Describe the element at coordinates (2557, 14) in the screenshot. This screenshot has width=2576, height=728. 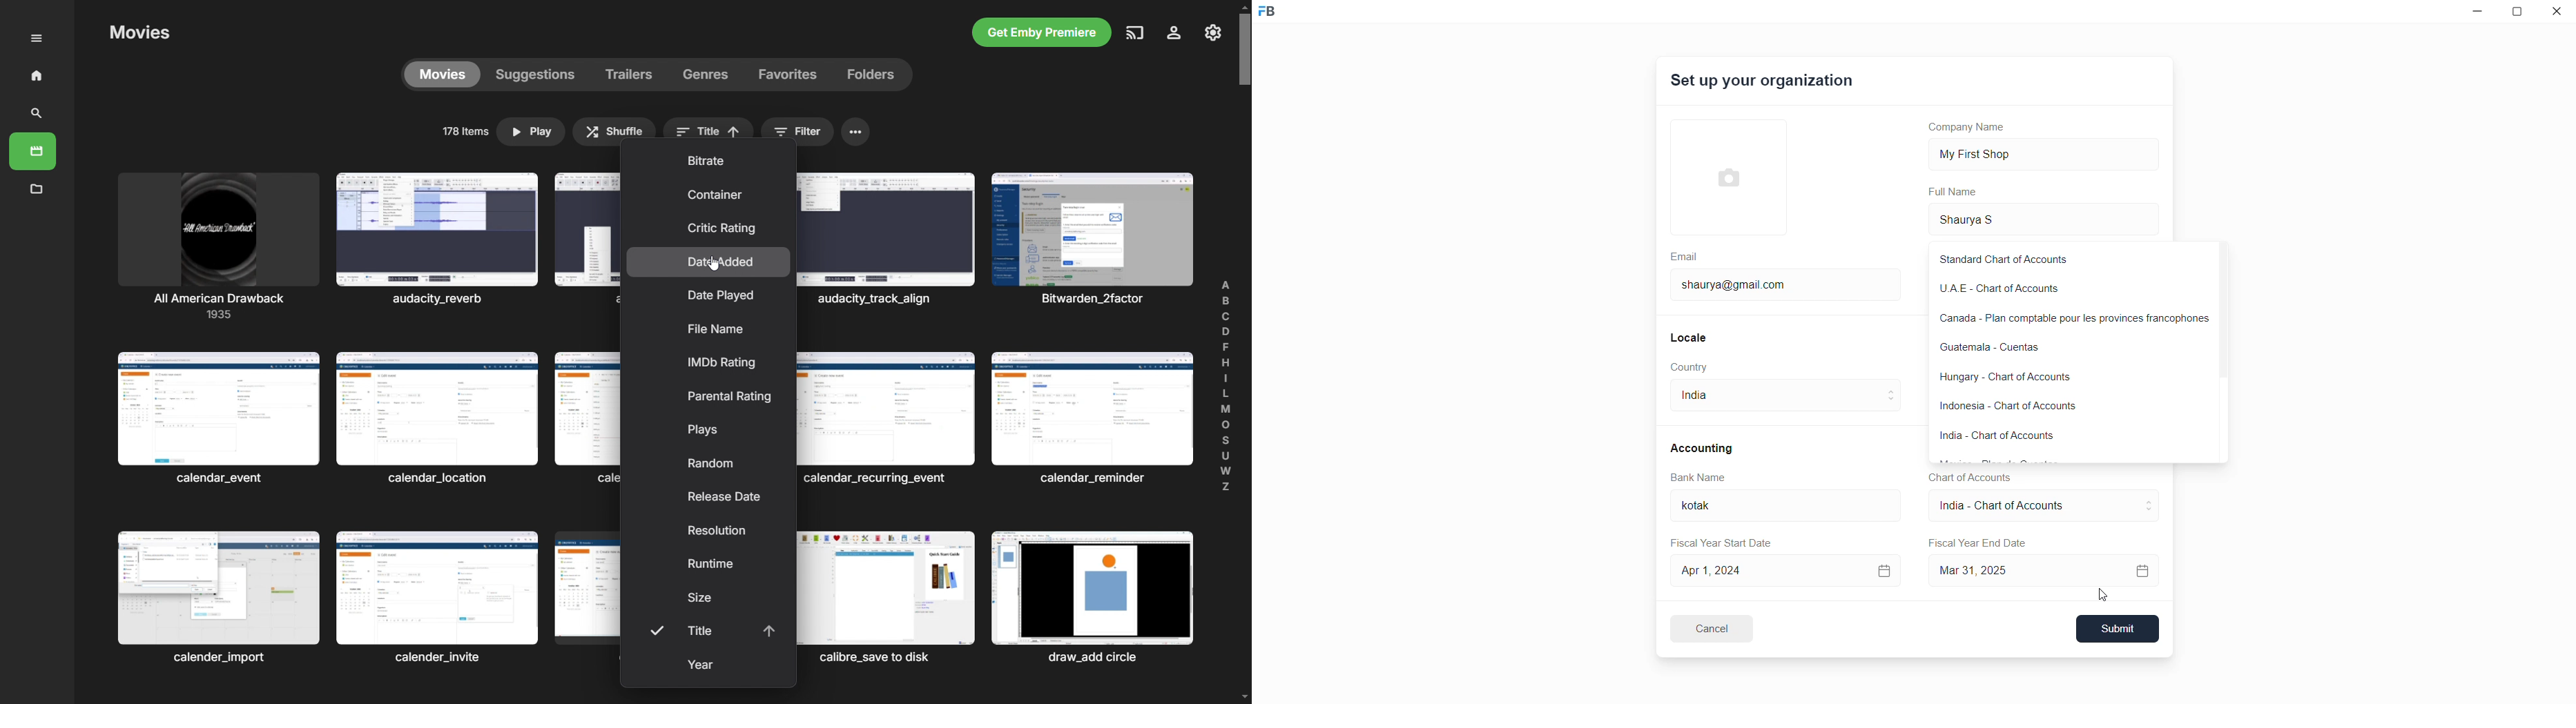
I see `close` at that location.